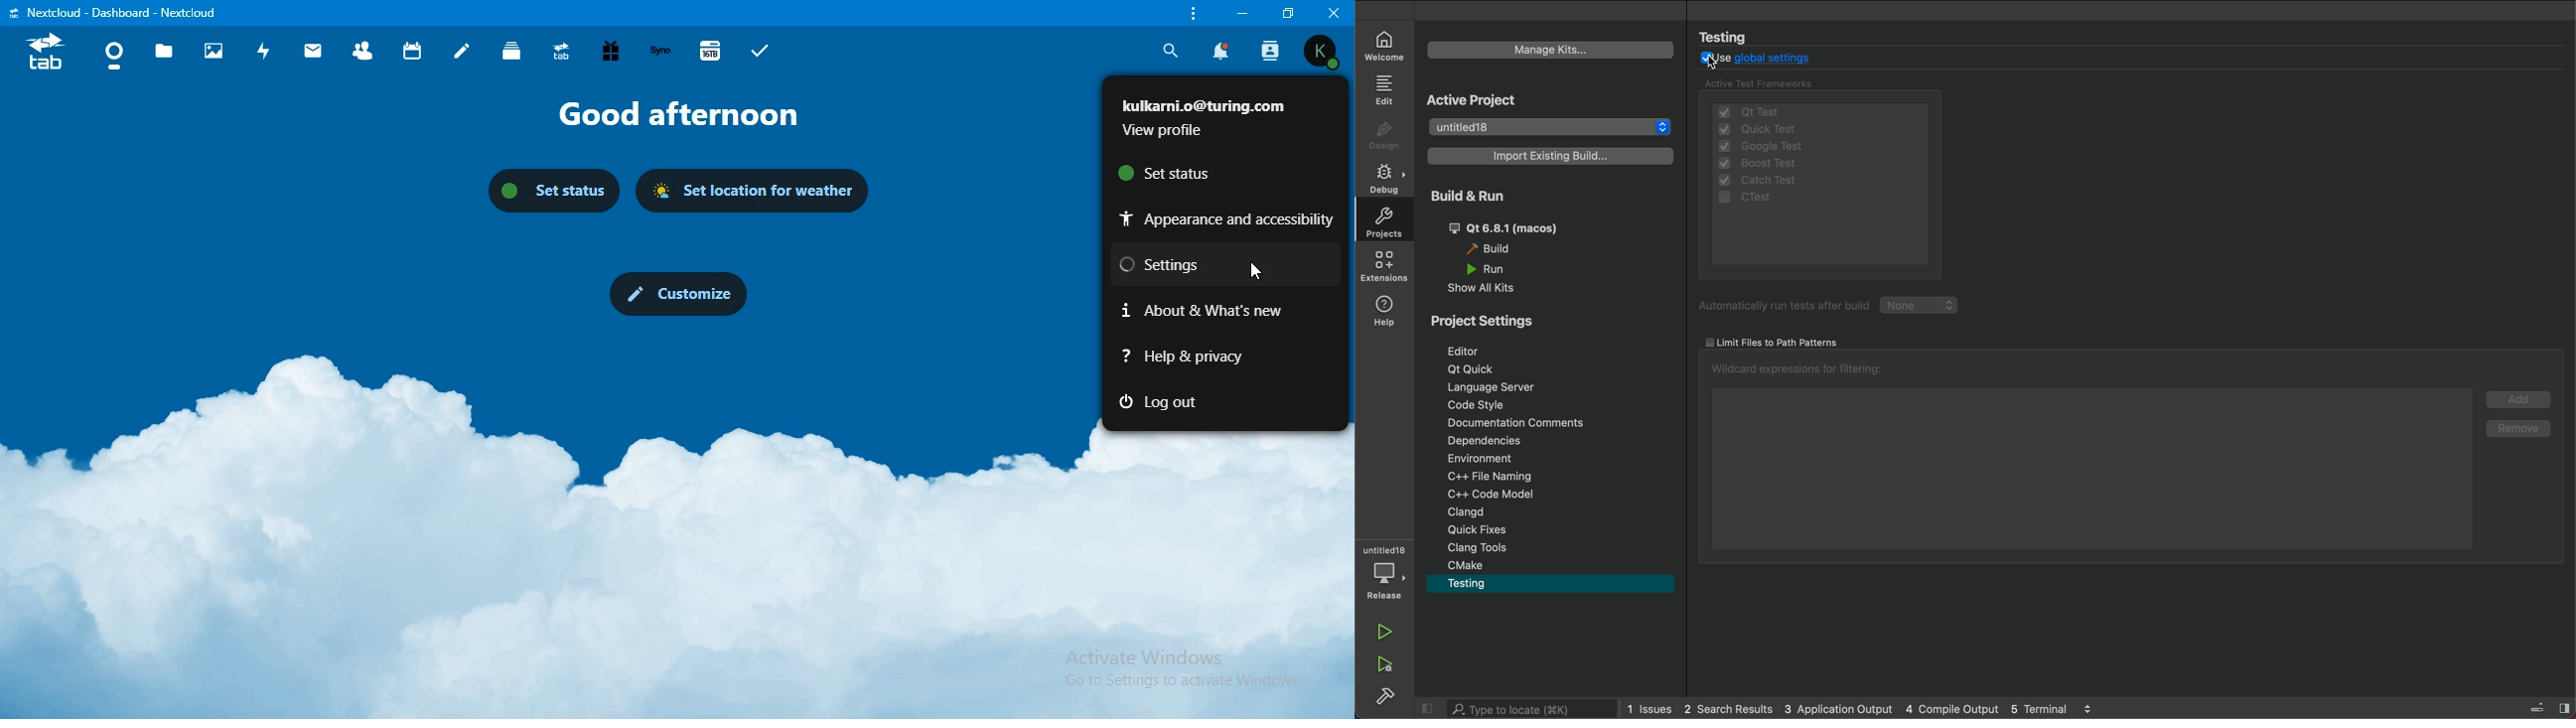 The image size is (2576, 728). Describe the element at coordinates (164, 54) in the screenshot. I see `files` at that location.